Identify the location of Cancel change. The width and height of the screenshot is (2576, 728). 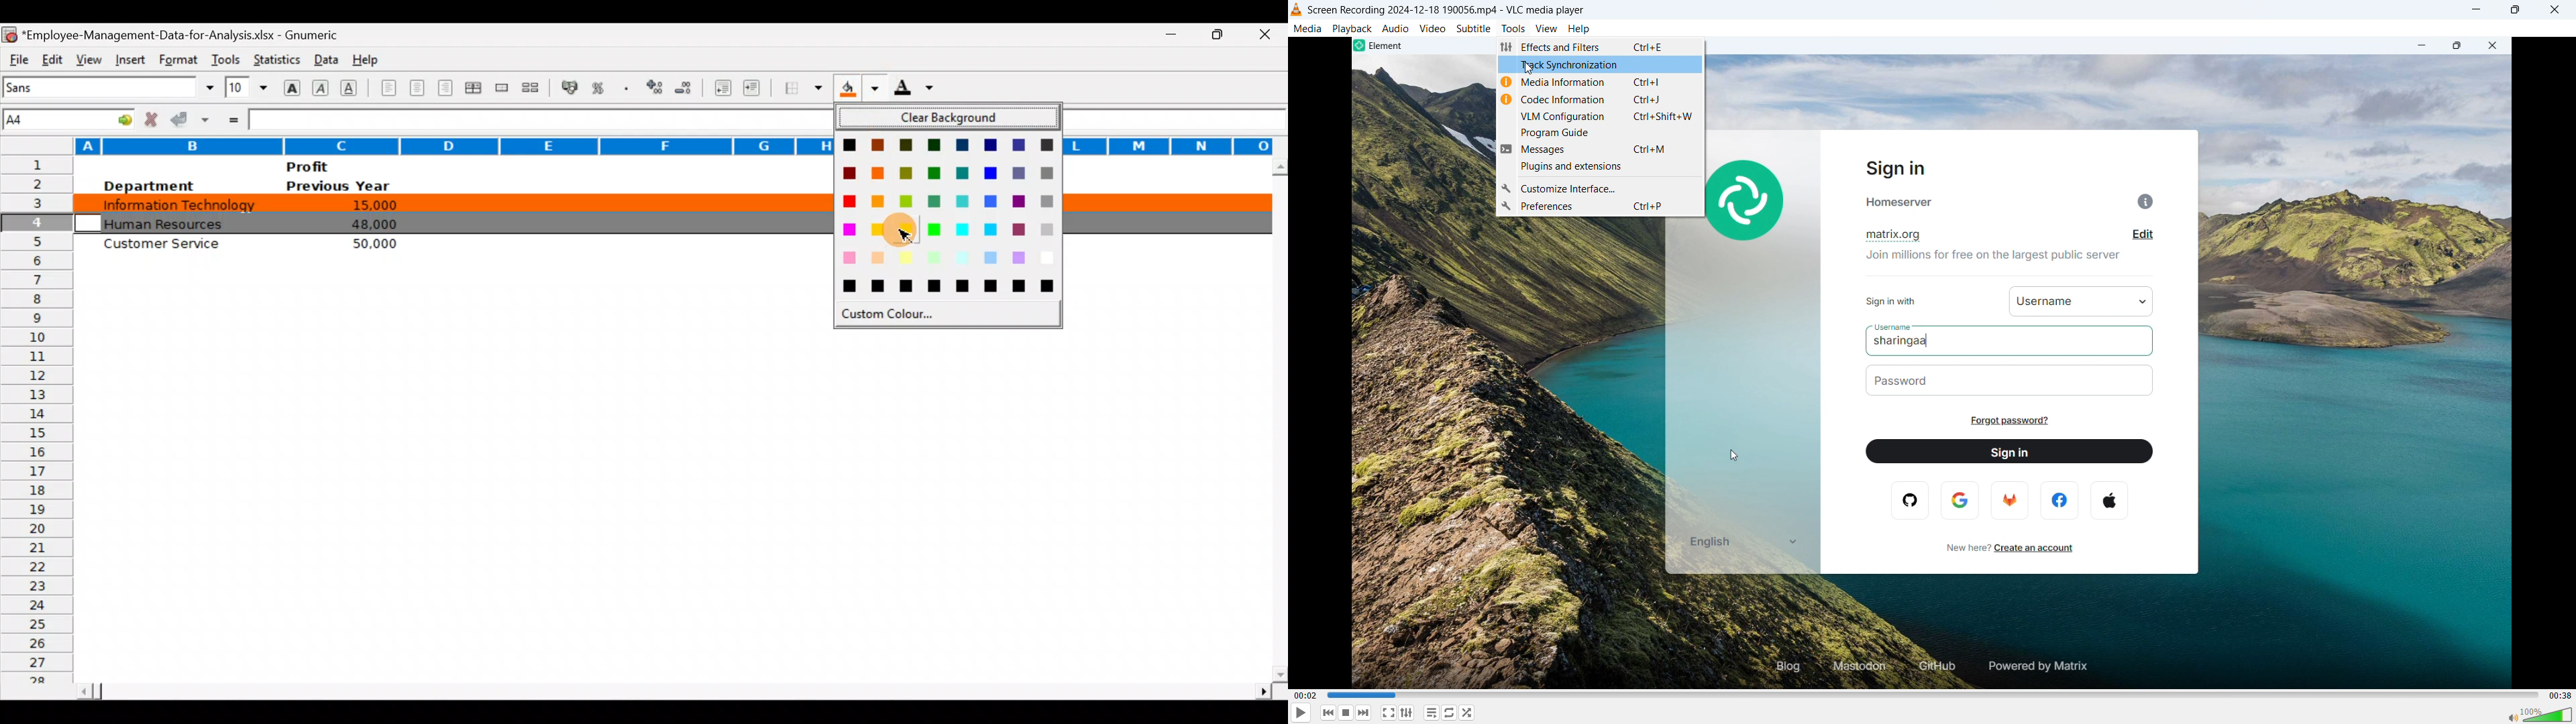
(154, 119).